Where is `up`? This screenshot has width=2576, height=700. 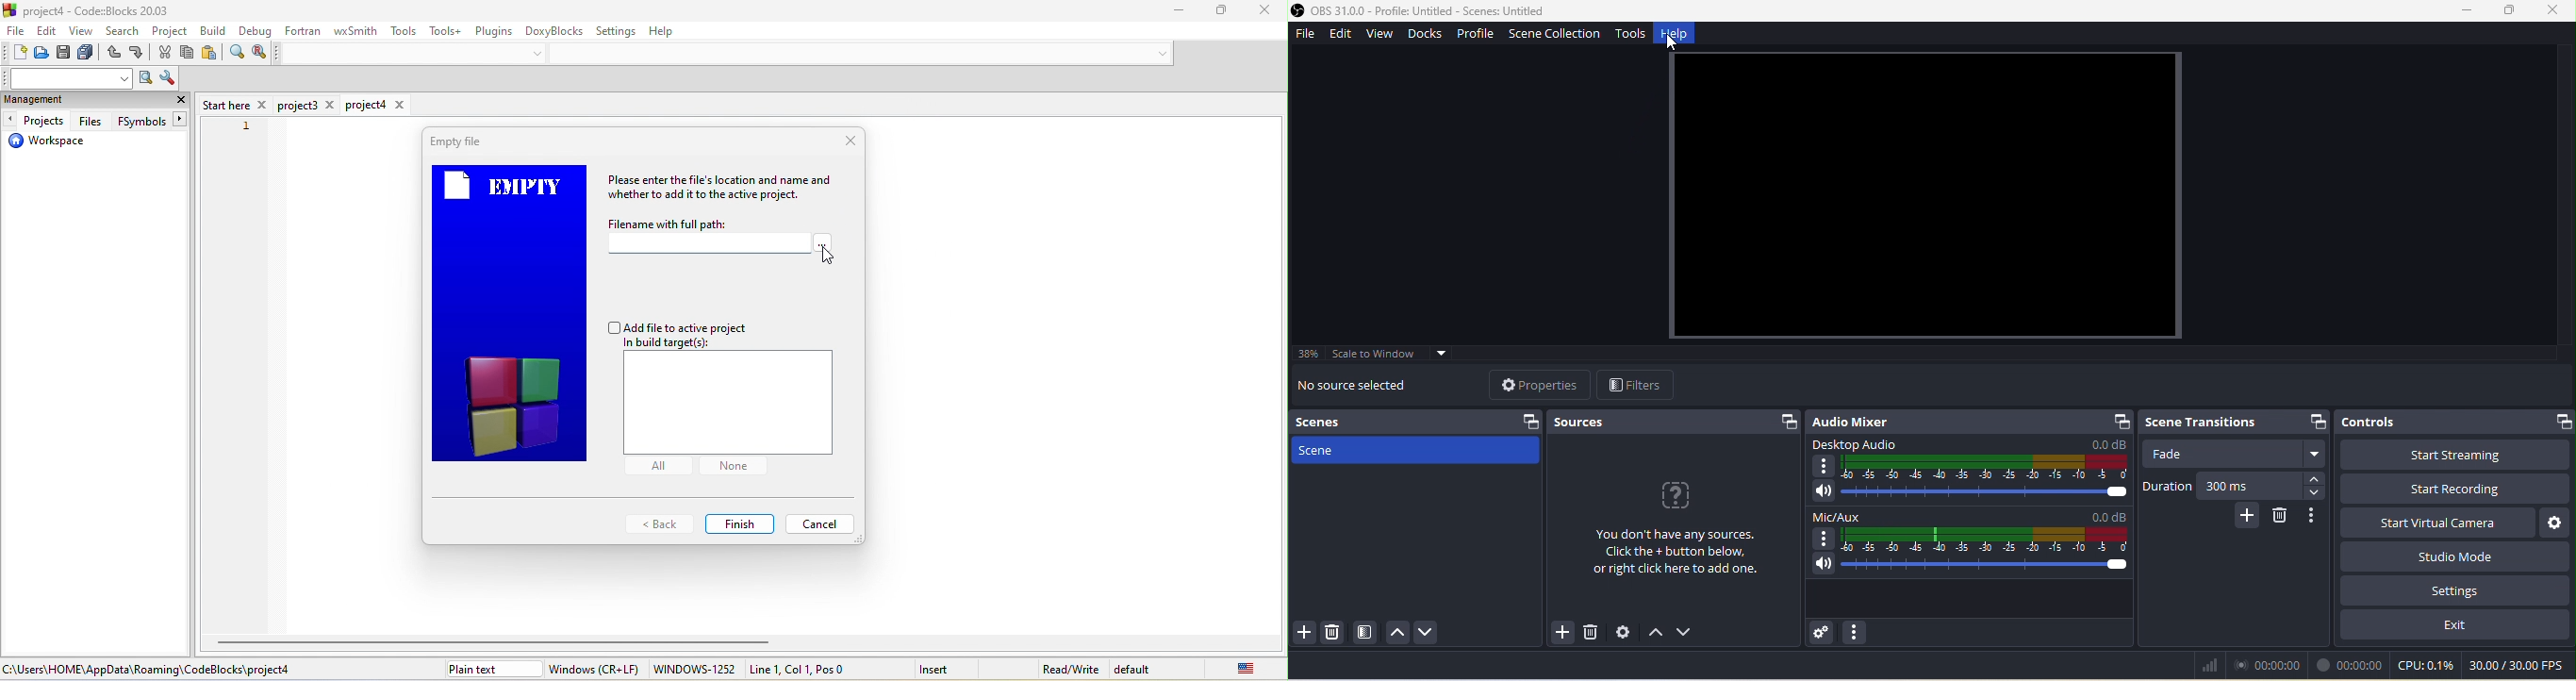
up is located at coordinates (1657, 636).